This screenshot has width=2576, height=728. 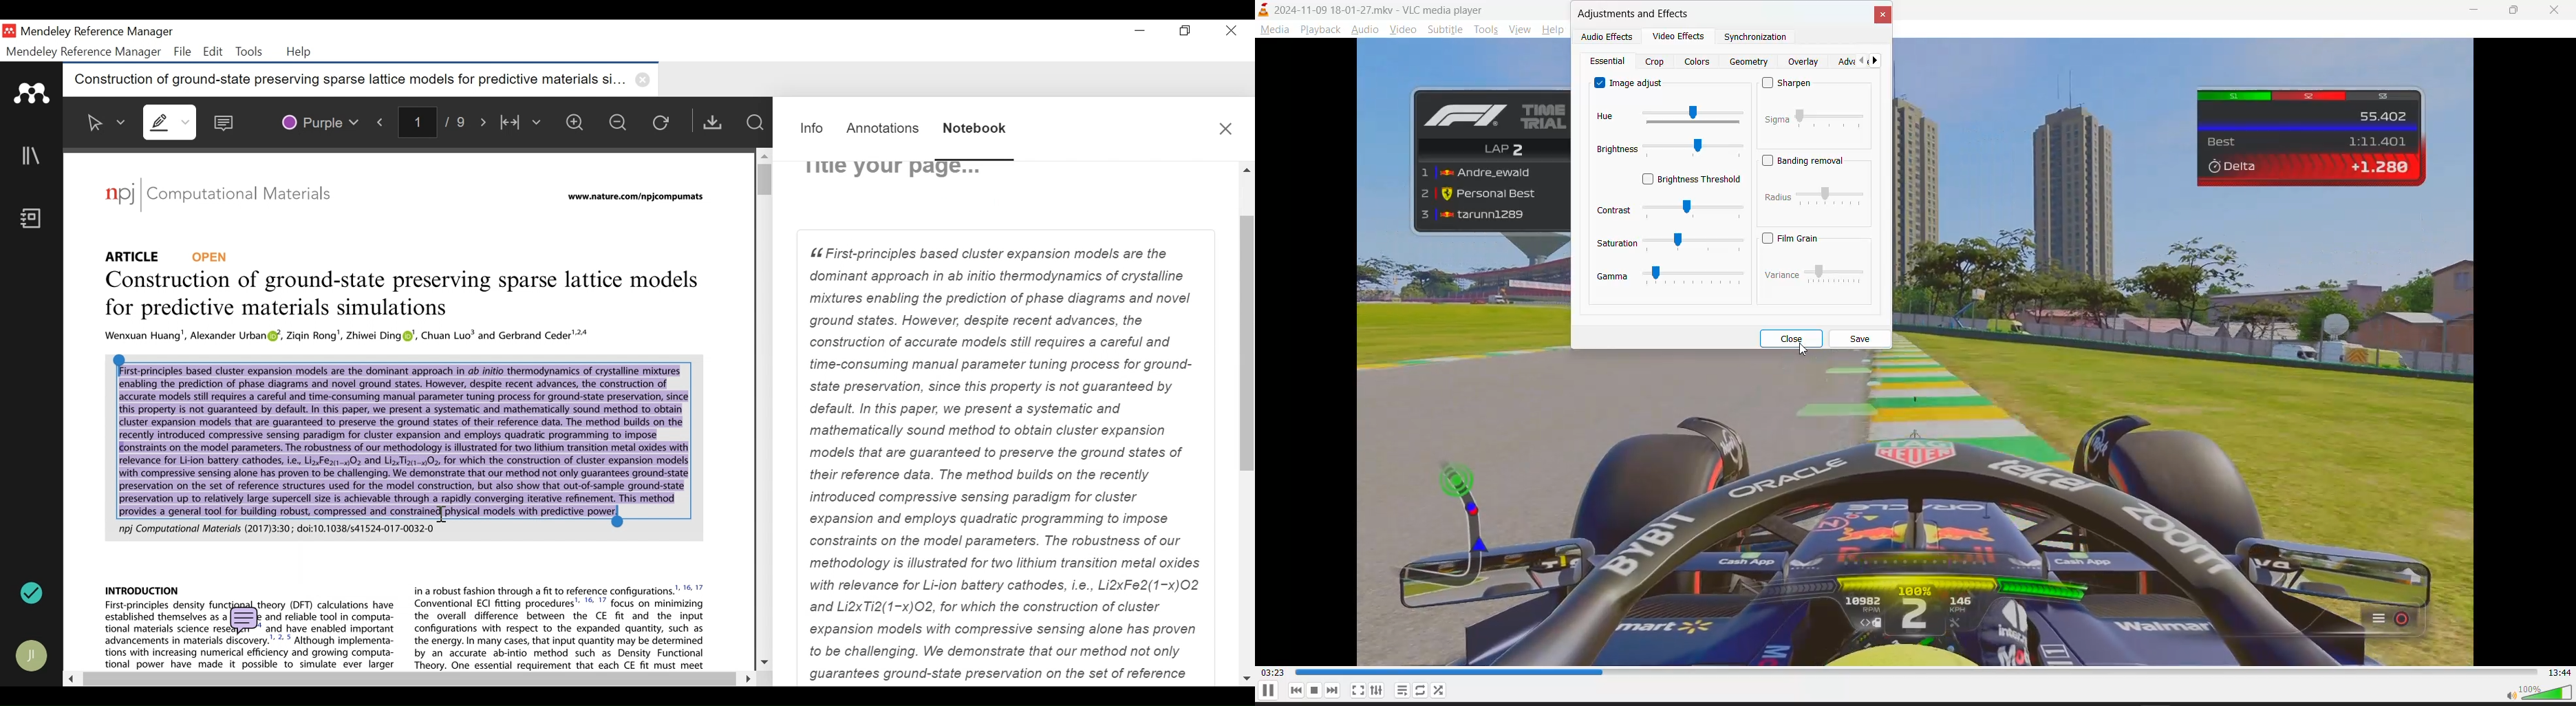 I want to click on video, so click(x=1402, y=28).